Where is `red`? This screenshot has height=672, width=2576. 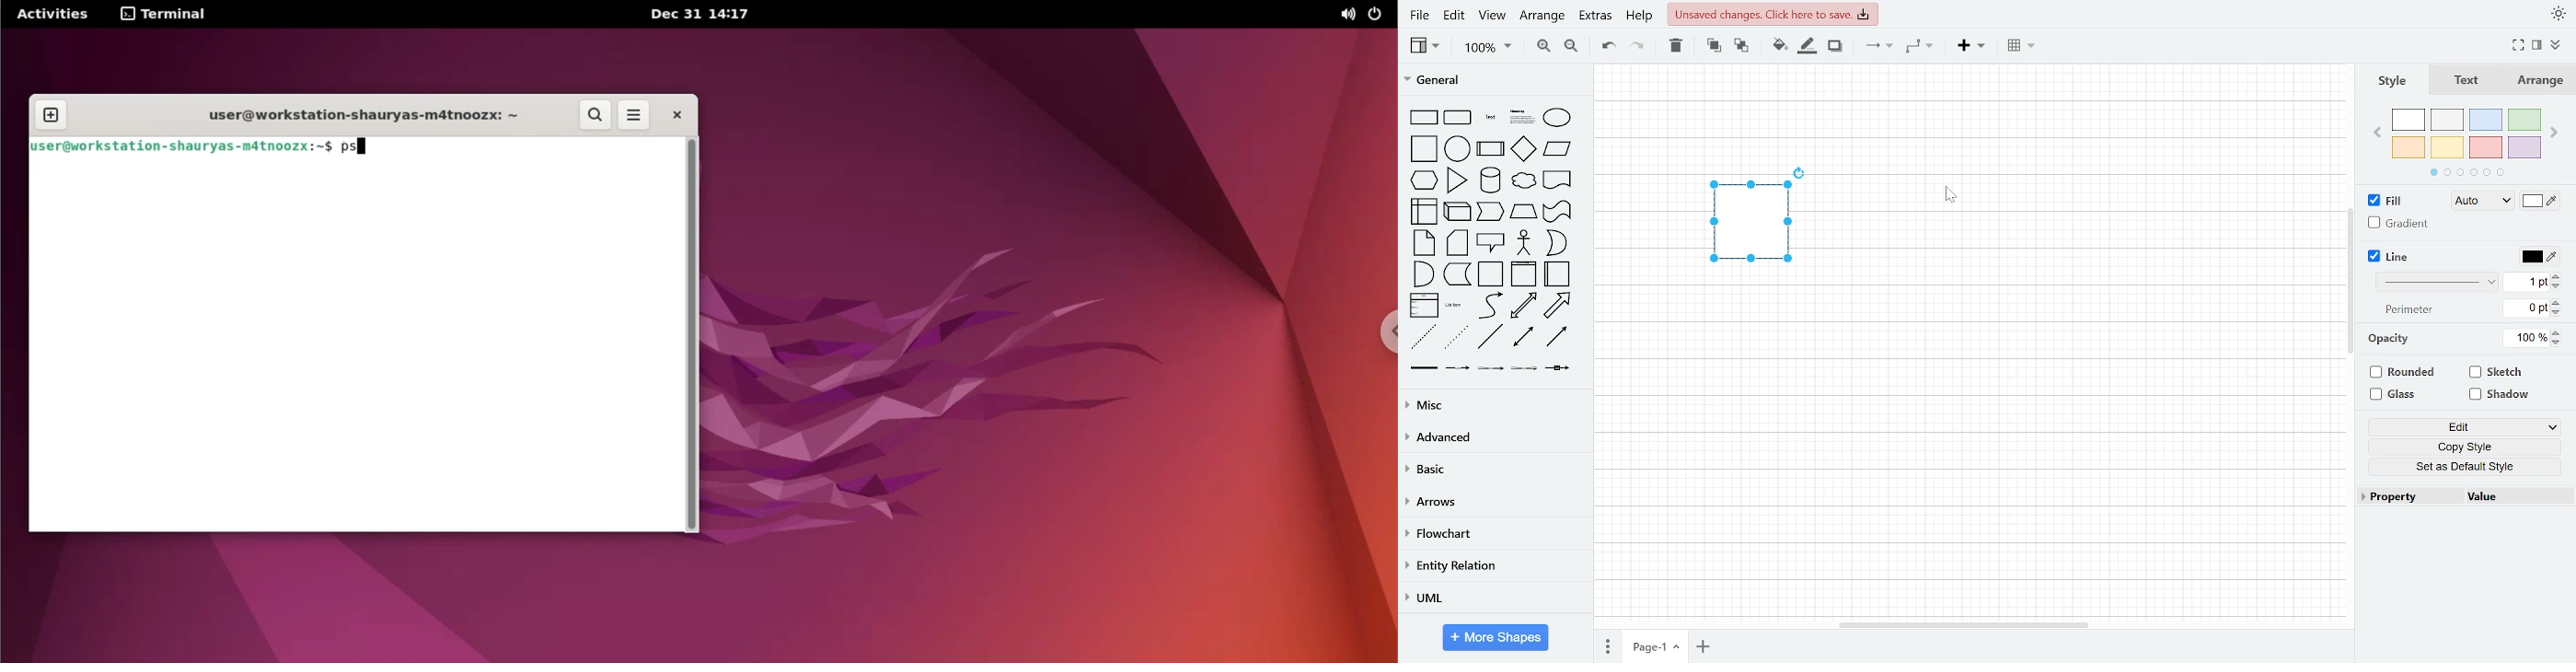 red is located at coordinates (2485, 146).